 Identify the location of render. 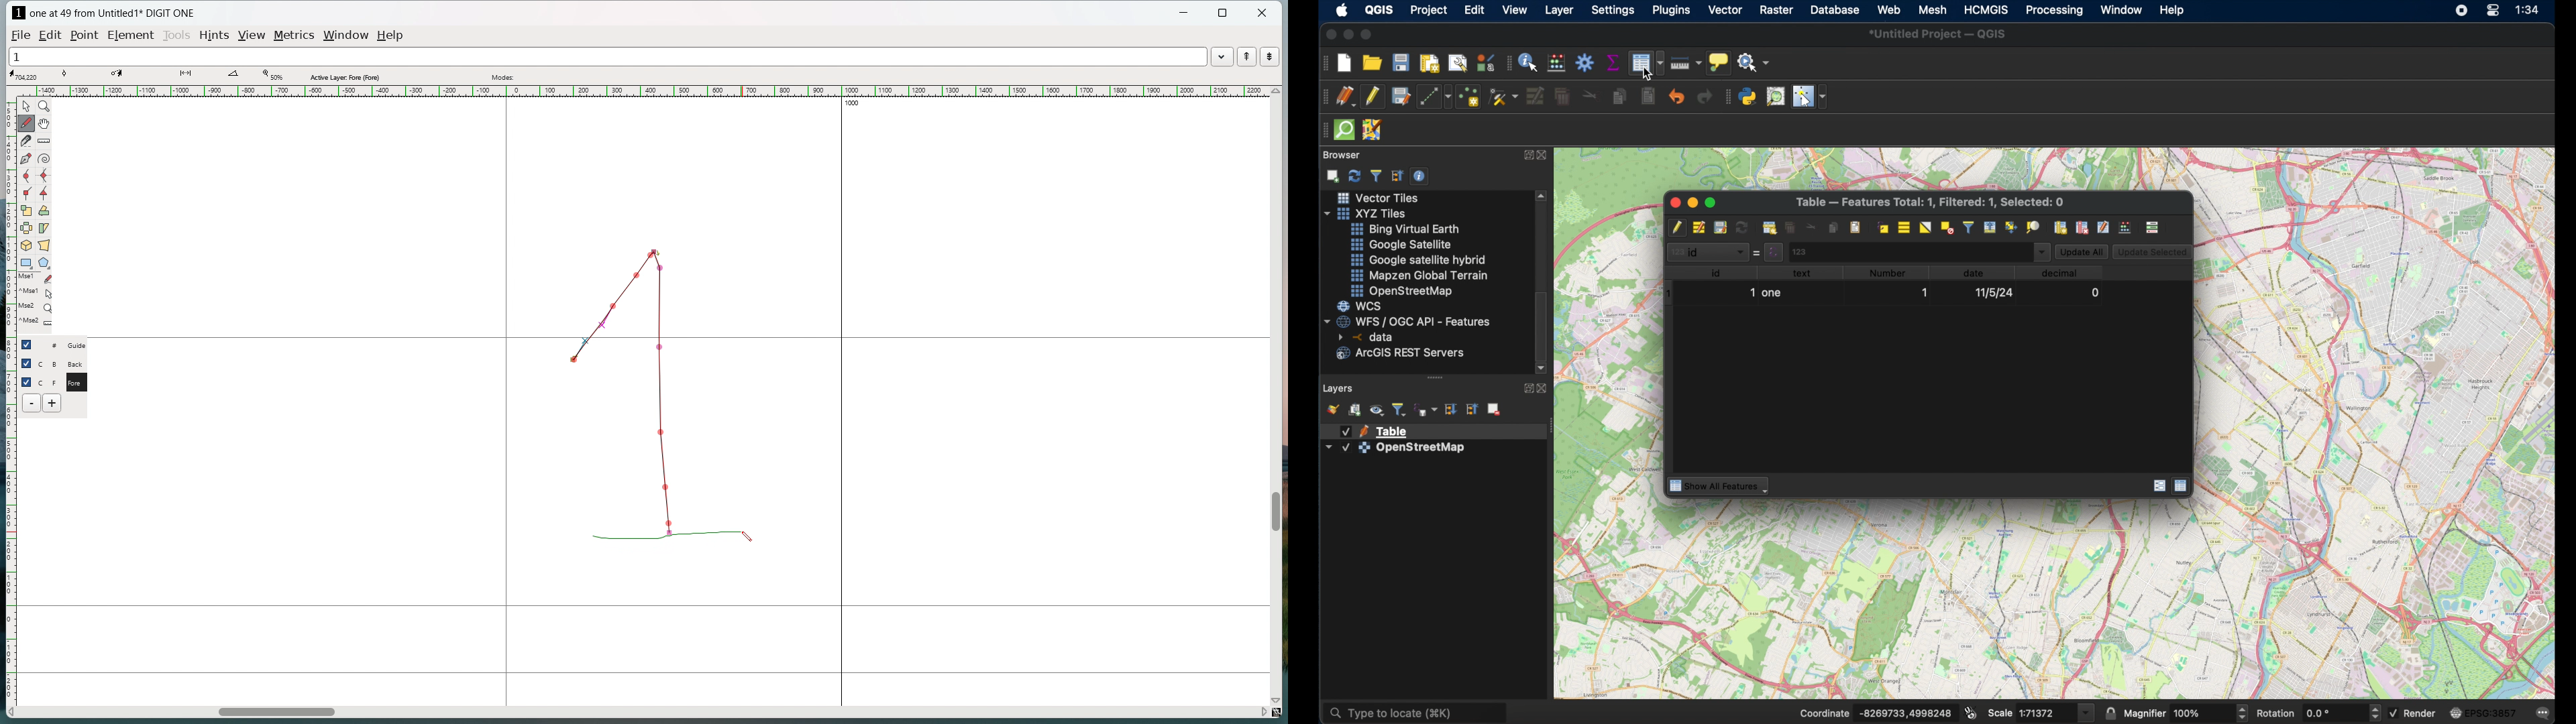
(2424, 713).